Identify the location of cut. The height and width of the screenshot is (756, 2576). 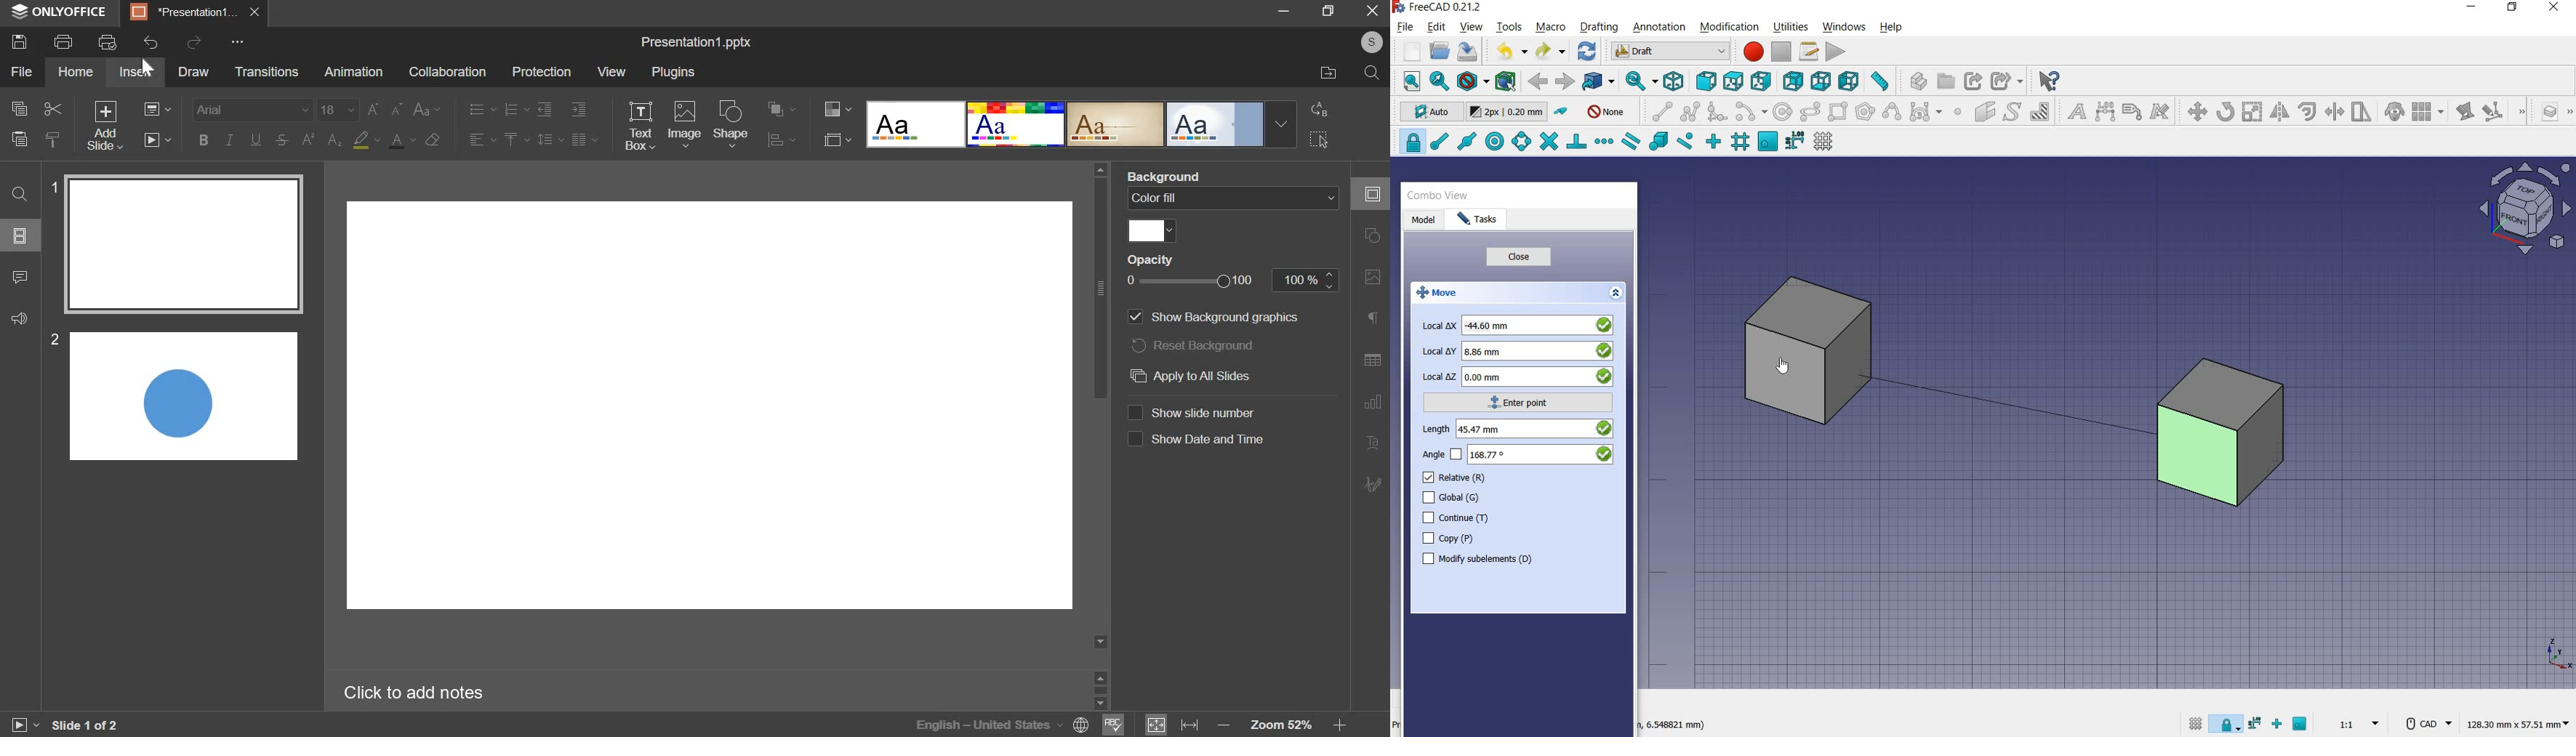
(54, 108).